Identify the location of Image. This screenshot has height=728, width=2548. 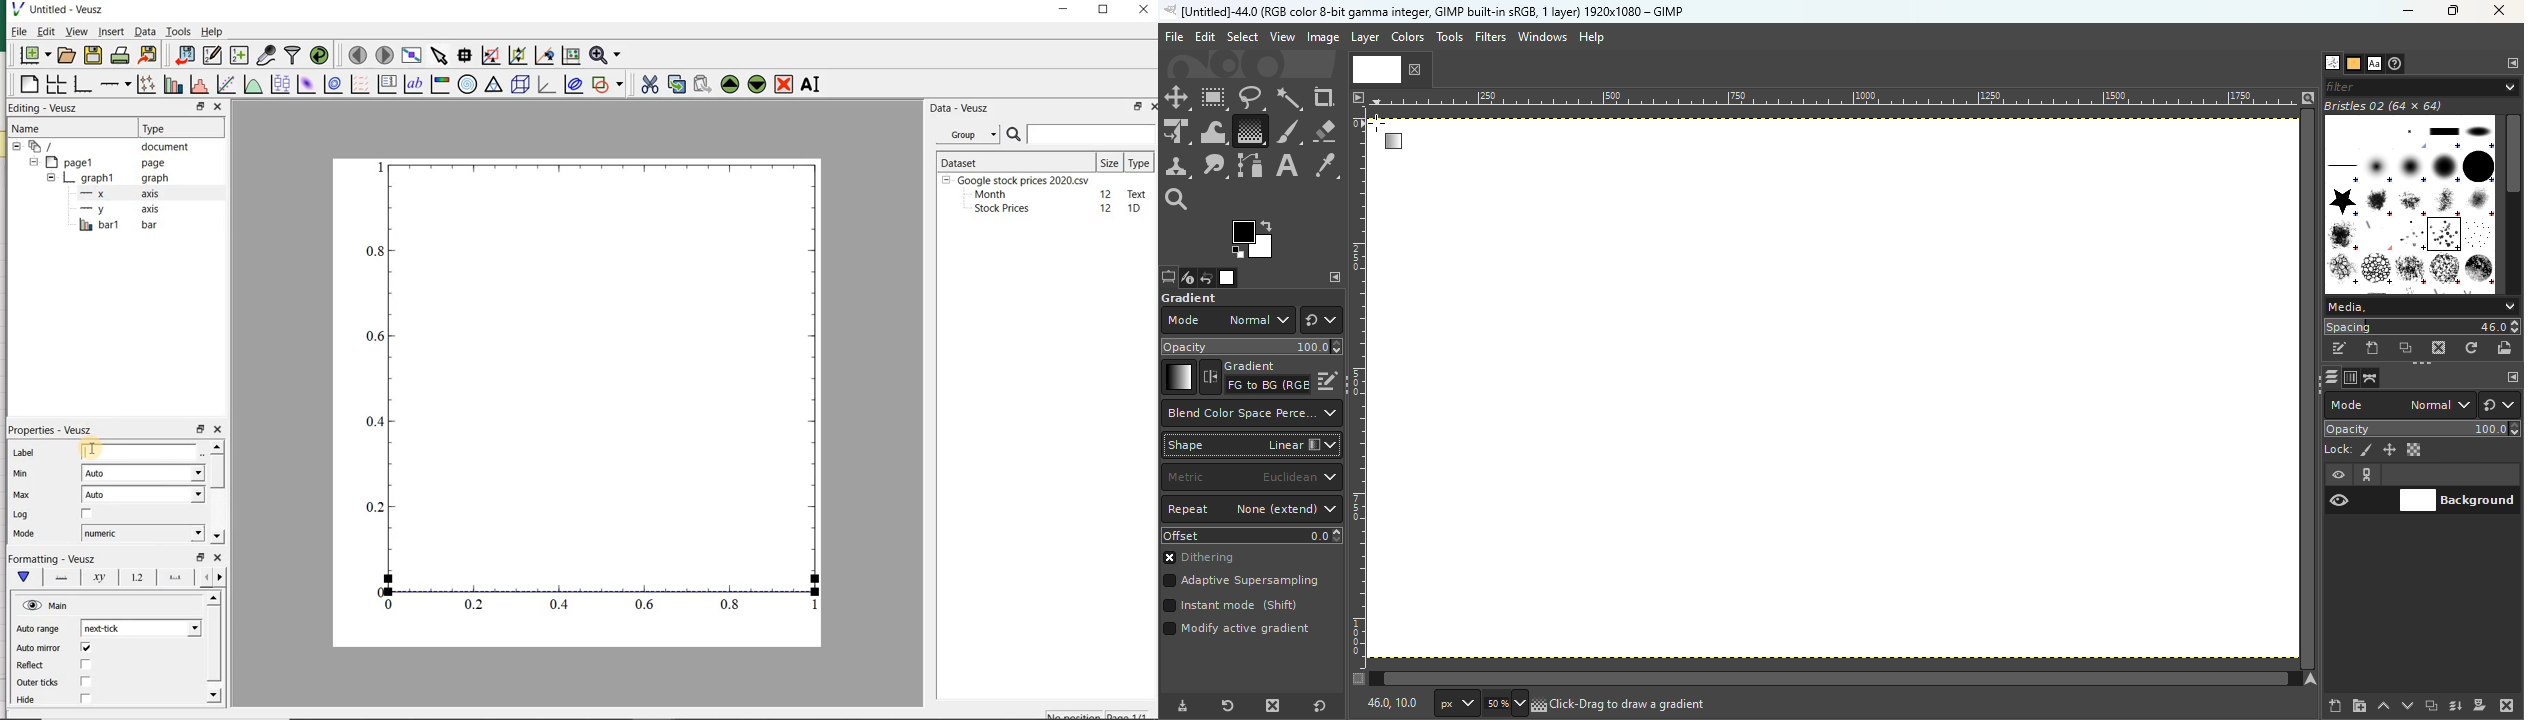
(1322, 38).